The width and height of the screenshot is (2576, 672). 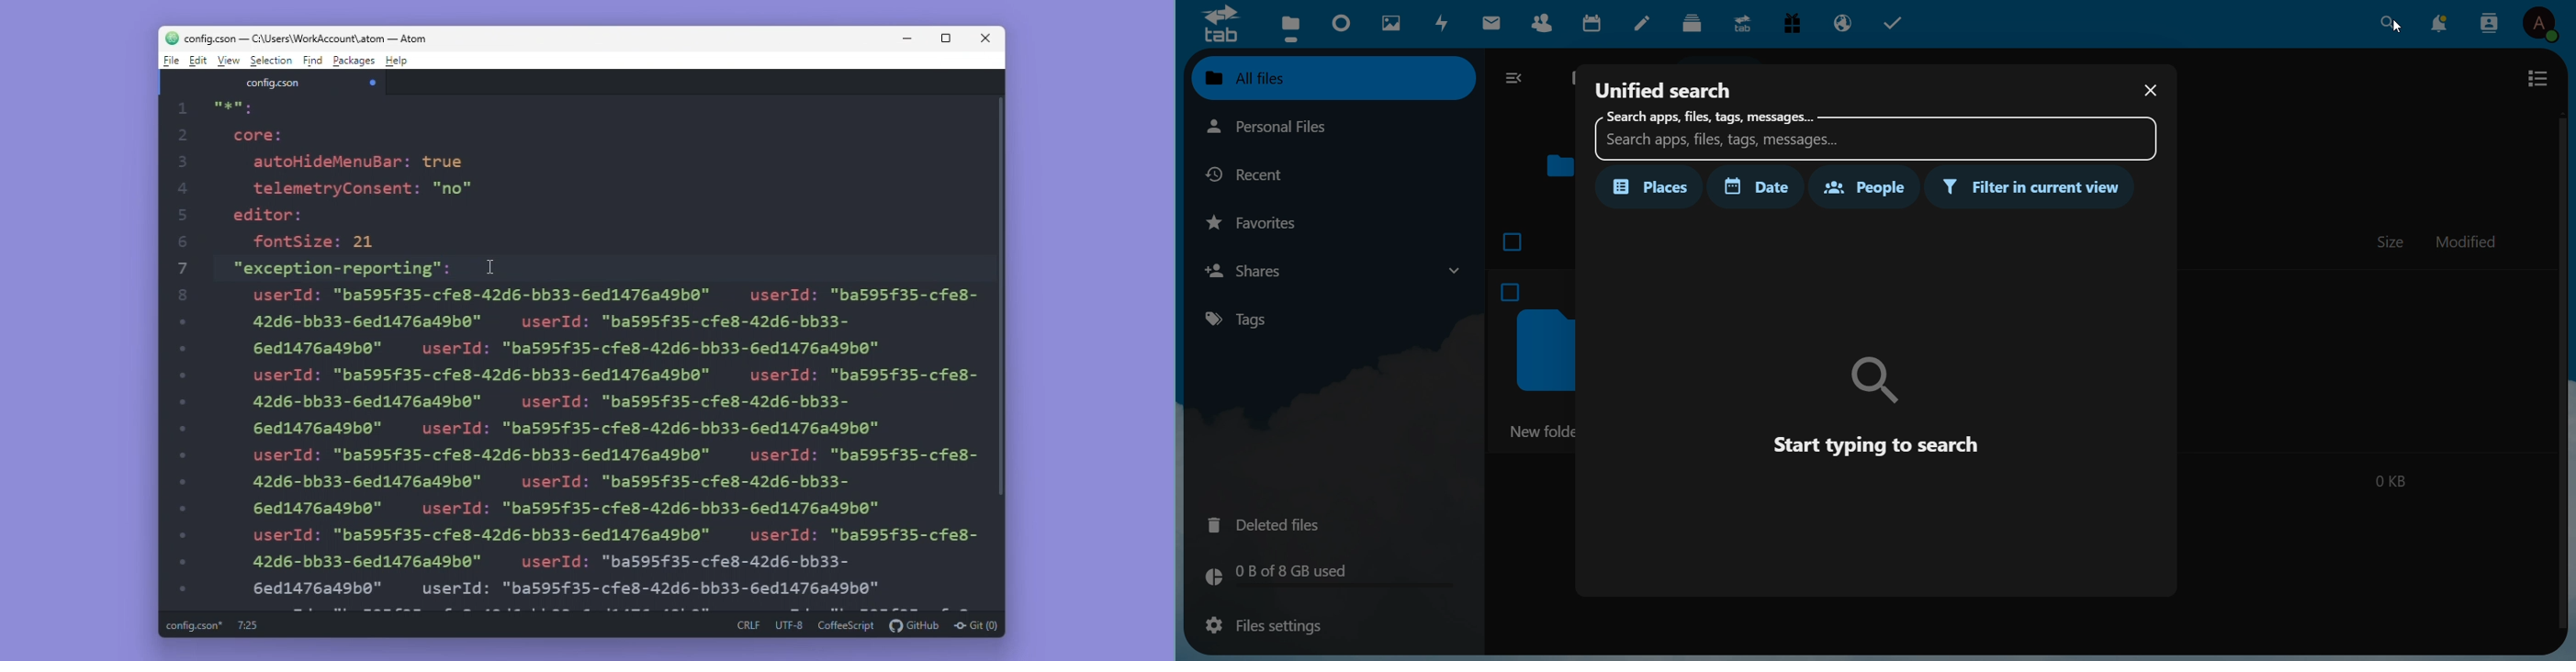 I want to click on upgrade, so click(x=1745, y=23).